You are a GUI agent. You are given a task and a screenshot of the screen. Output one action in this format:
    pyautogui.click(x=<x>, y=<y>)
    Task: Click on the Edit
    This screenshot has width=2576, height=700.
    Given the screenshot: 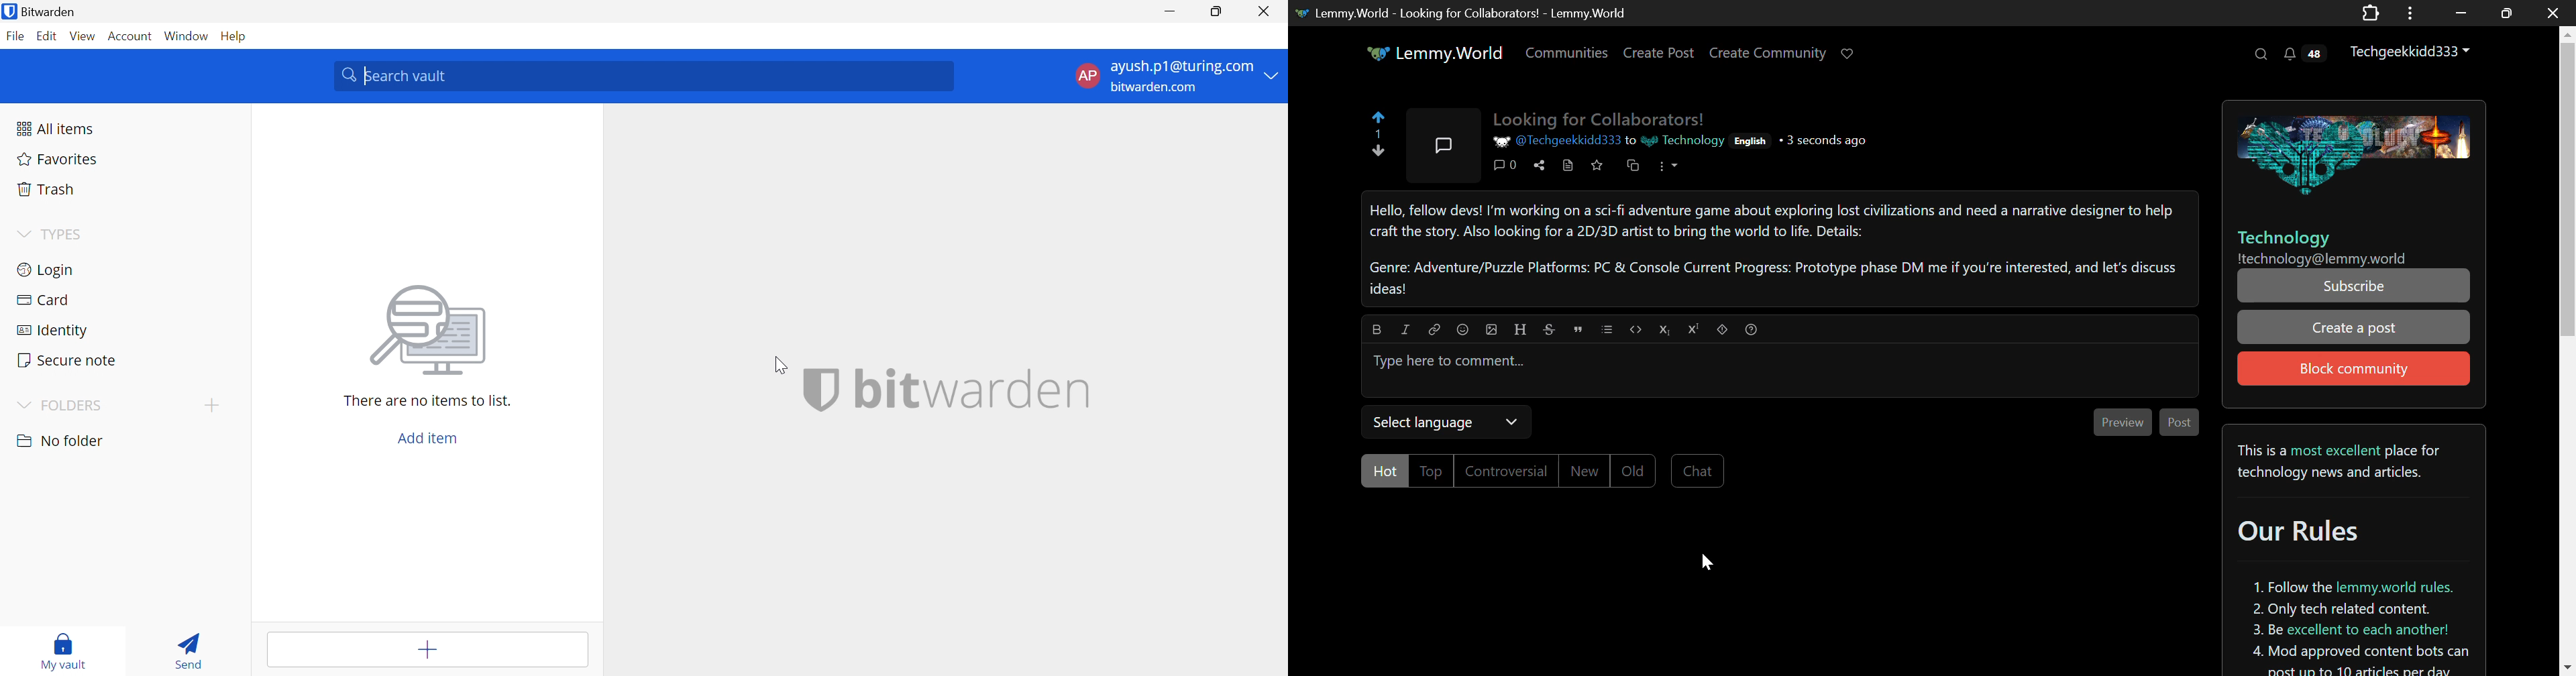 What is the action you would take?
    pyautogui.click(x=49, y=37)
    